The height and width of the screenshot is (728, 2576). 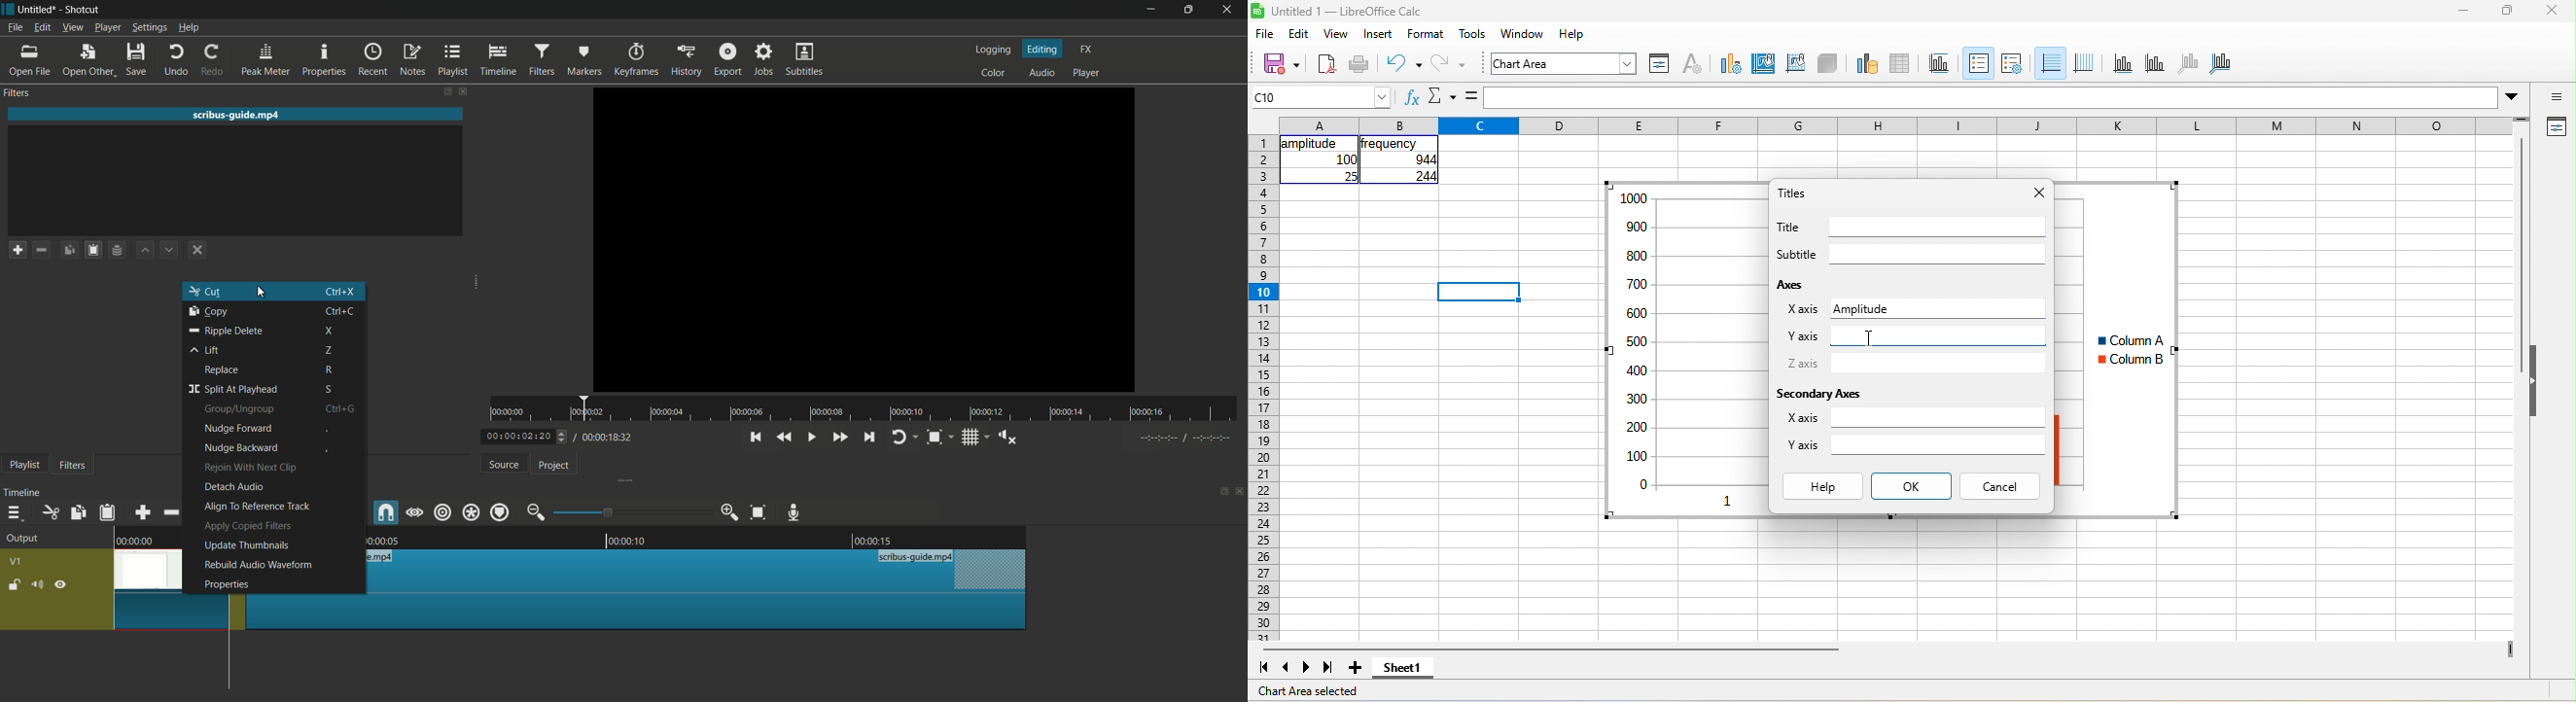 I want to click on adjustment bar, so click(x=632, y=513).